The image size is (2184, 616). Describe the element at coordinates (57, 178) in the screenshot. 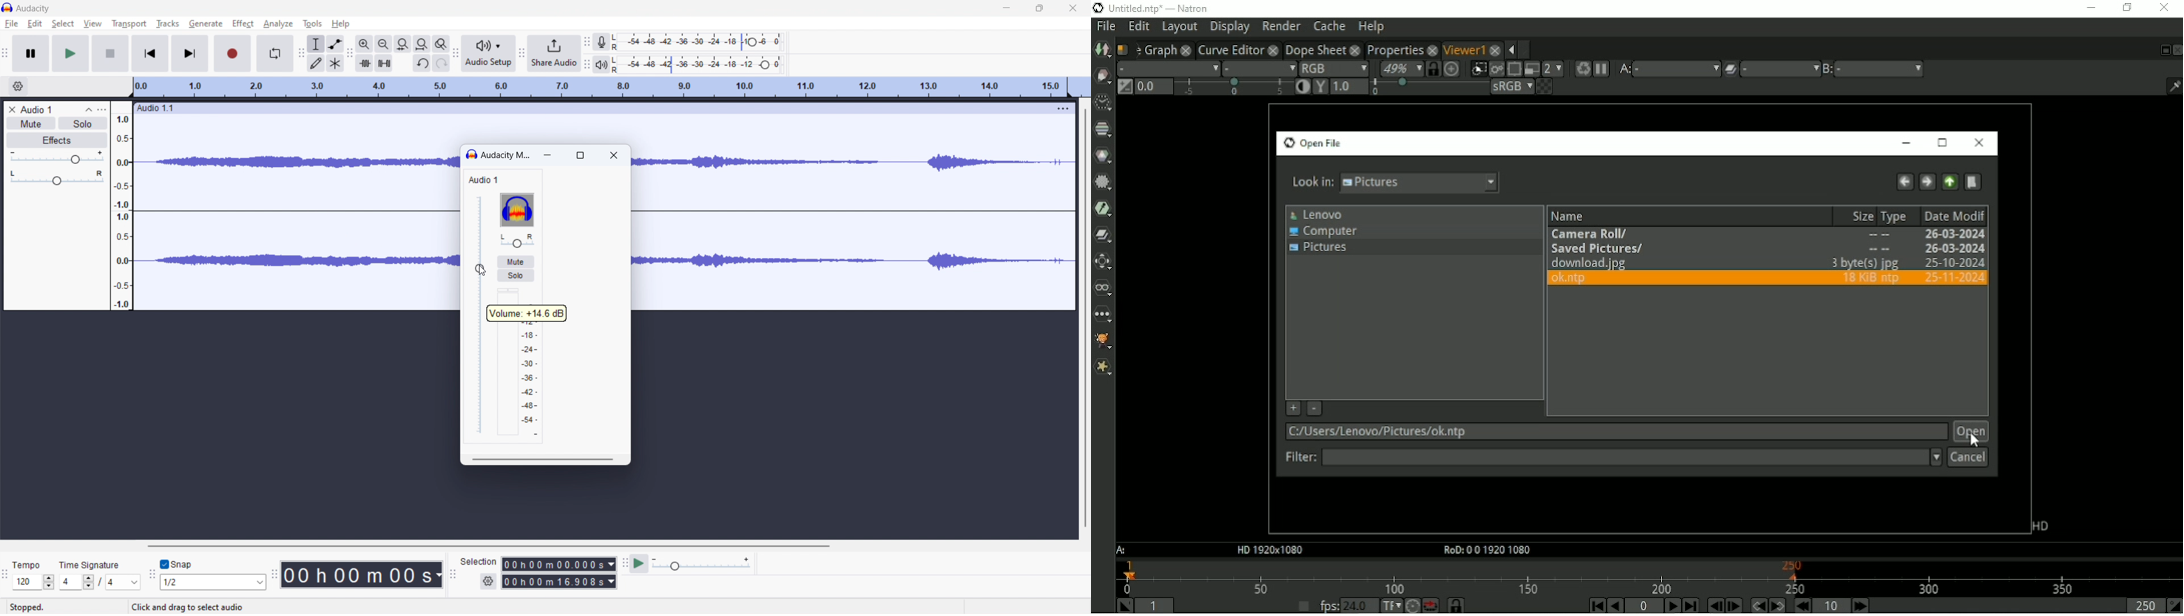

I see `pan: center` at that location.